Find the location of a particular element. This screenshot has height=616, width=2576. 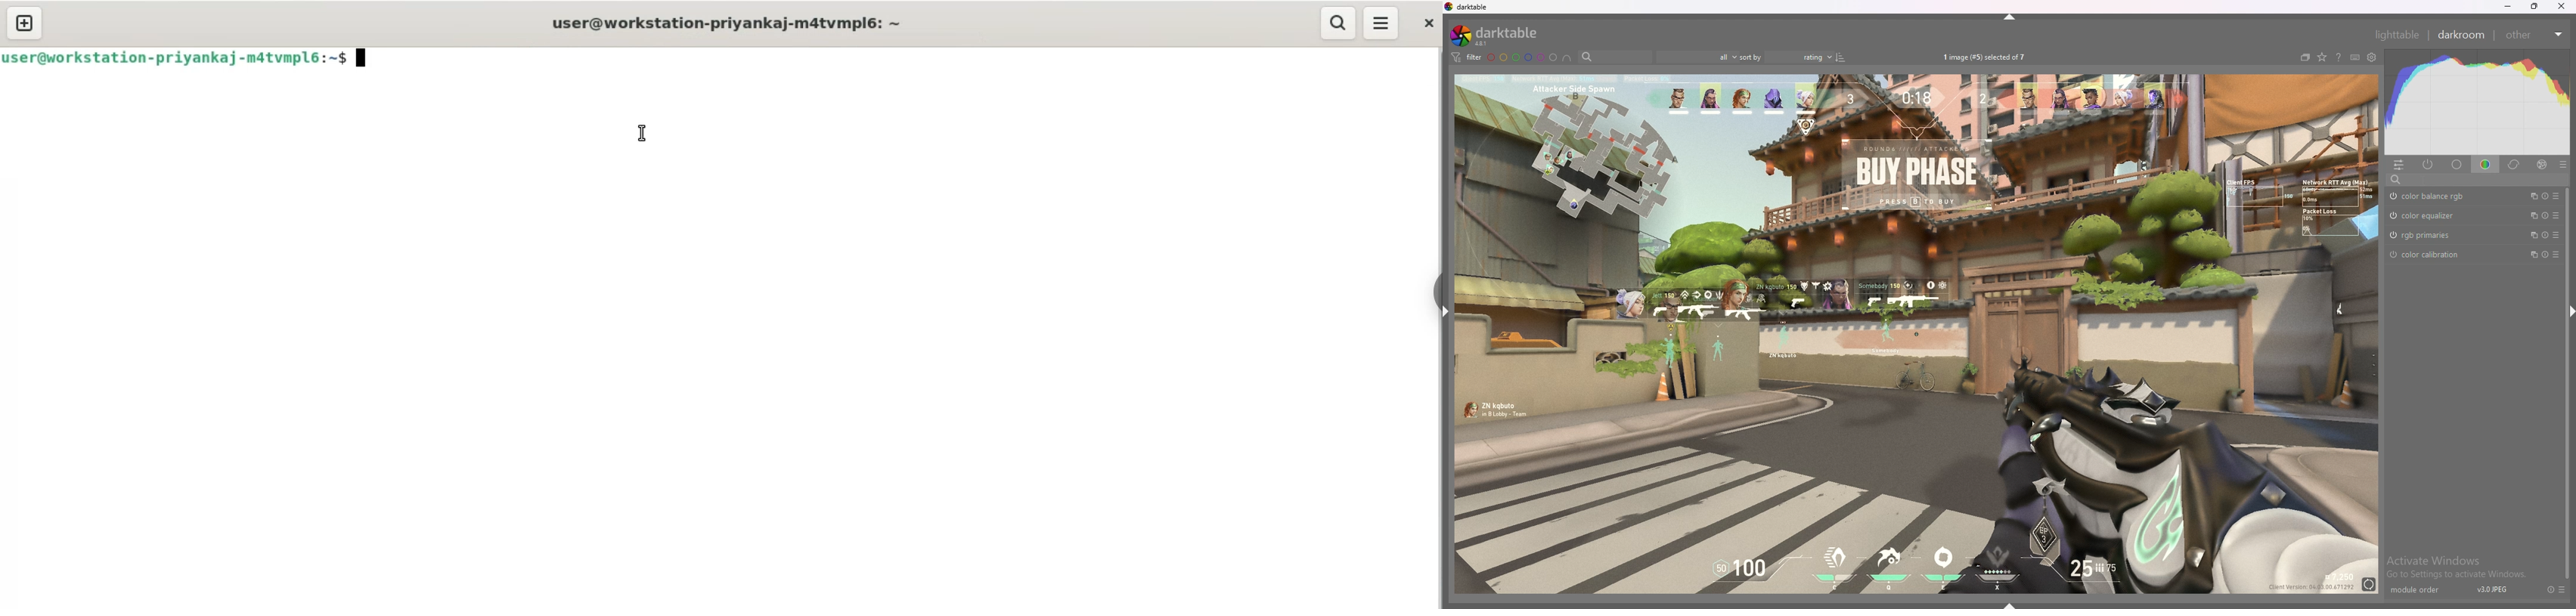

reset is located at coordinates (2550, 590).